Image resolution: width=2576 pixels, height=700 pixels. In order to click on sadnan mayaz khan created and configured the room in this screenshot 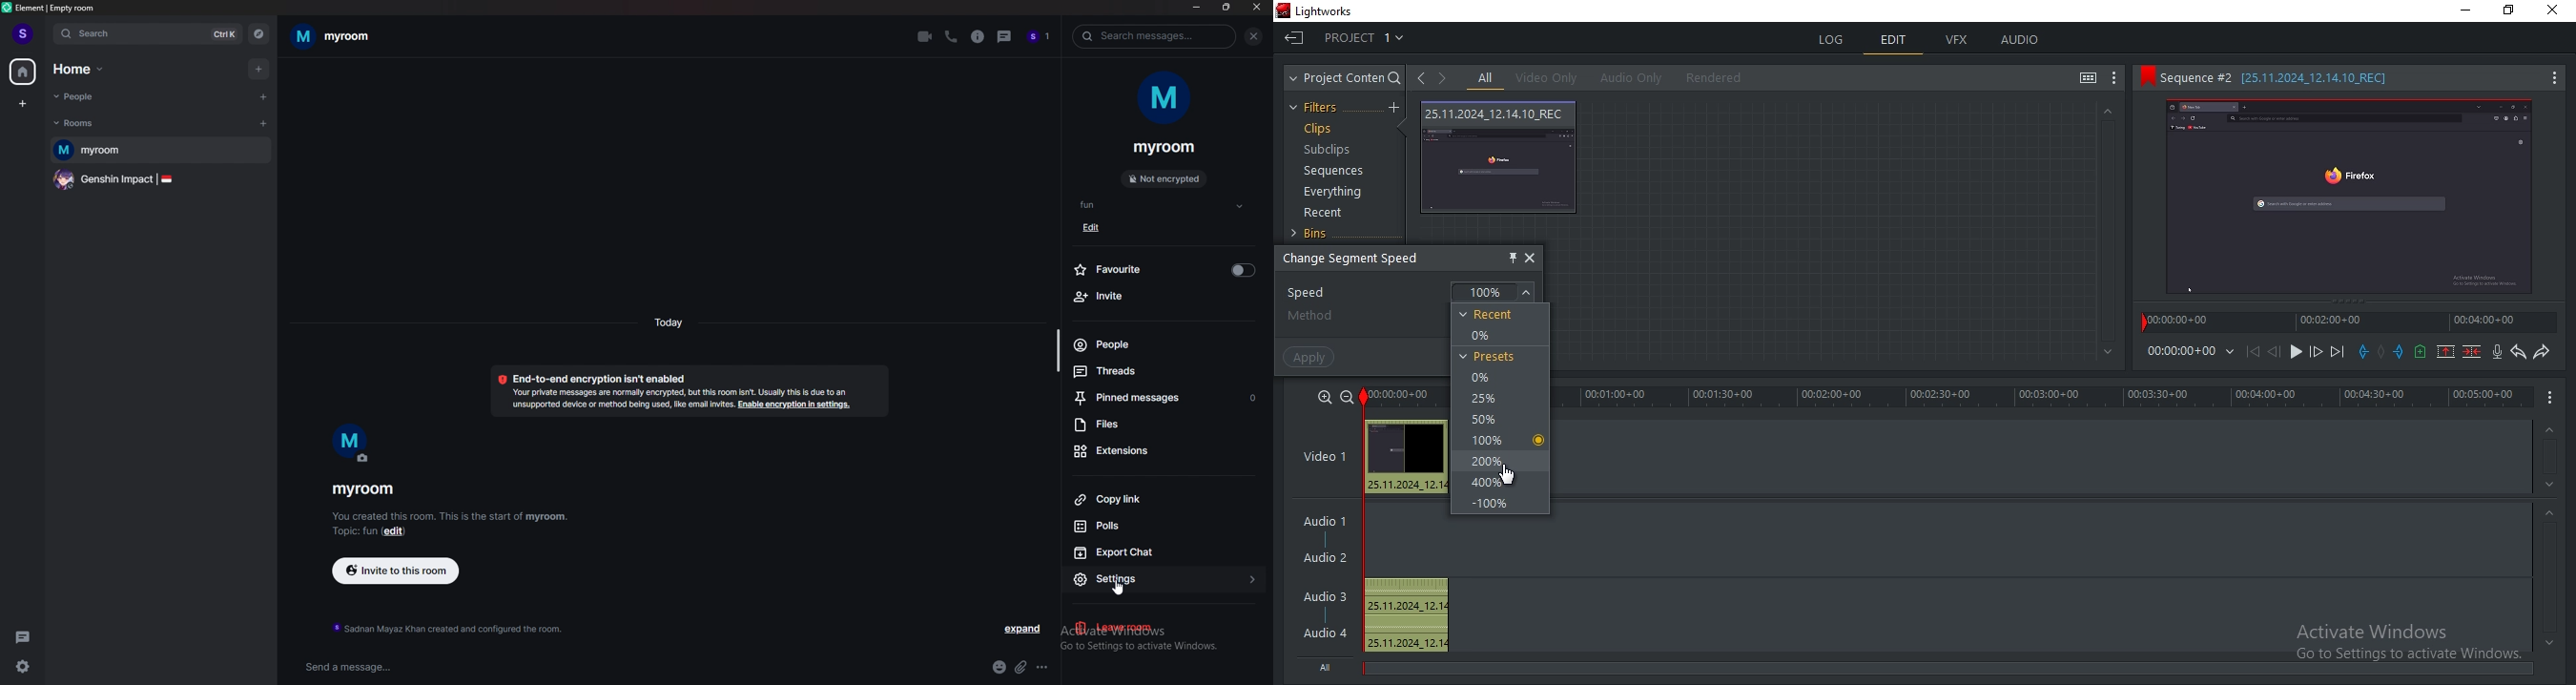, I will do `click(448, 628)`.